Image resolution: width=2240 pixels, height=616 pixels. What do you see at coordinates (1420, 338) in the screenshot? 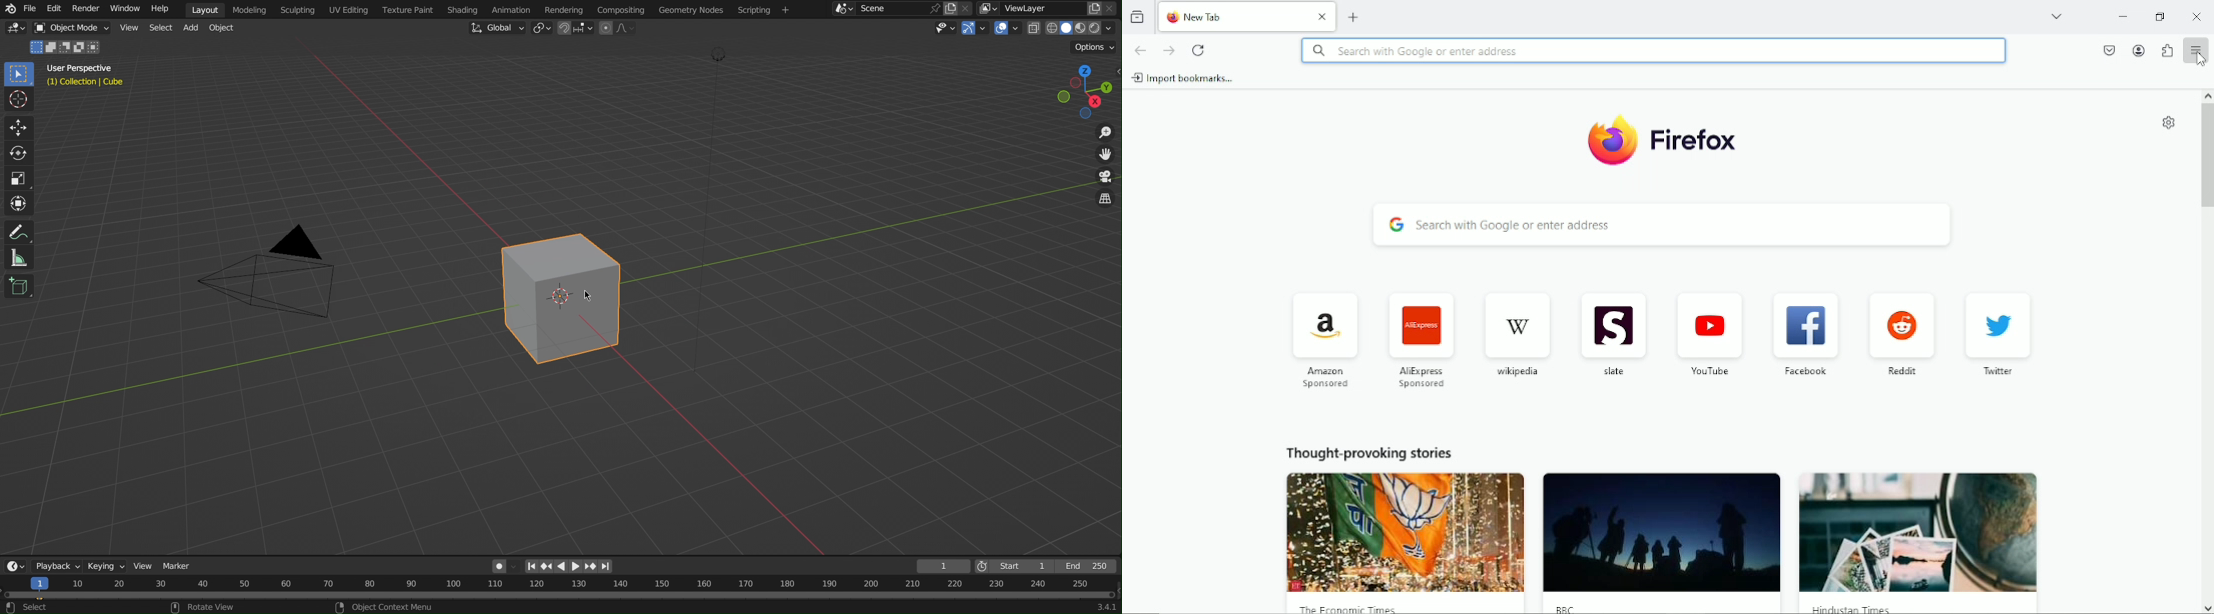
I see `AliExpress Sponsored` at bounding box center [1420, 338].